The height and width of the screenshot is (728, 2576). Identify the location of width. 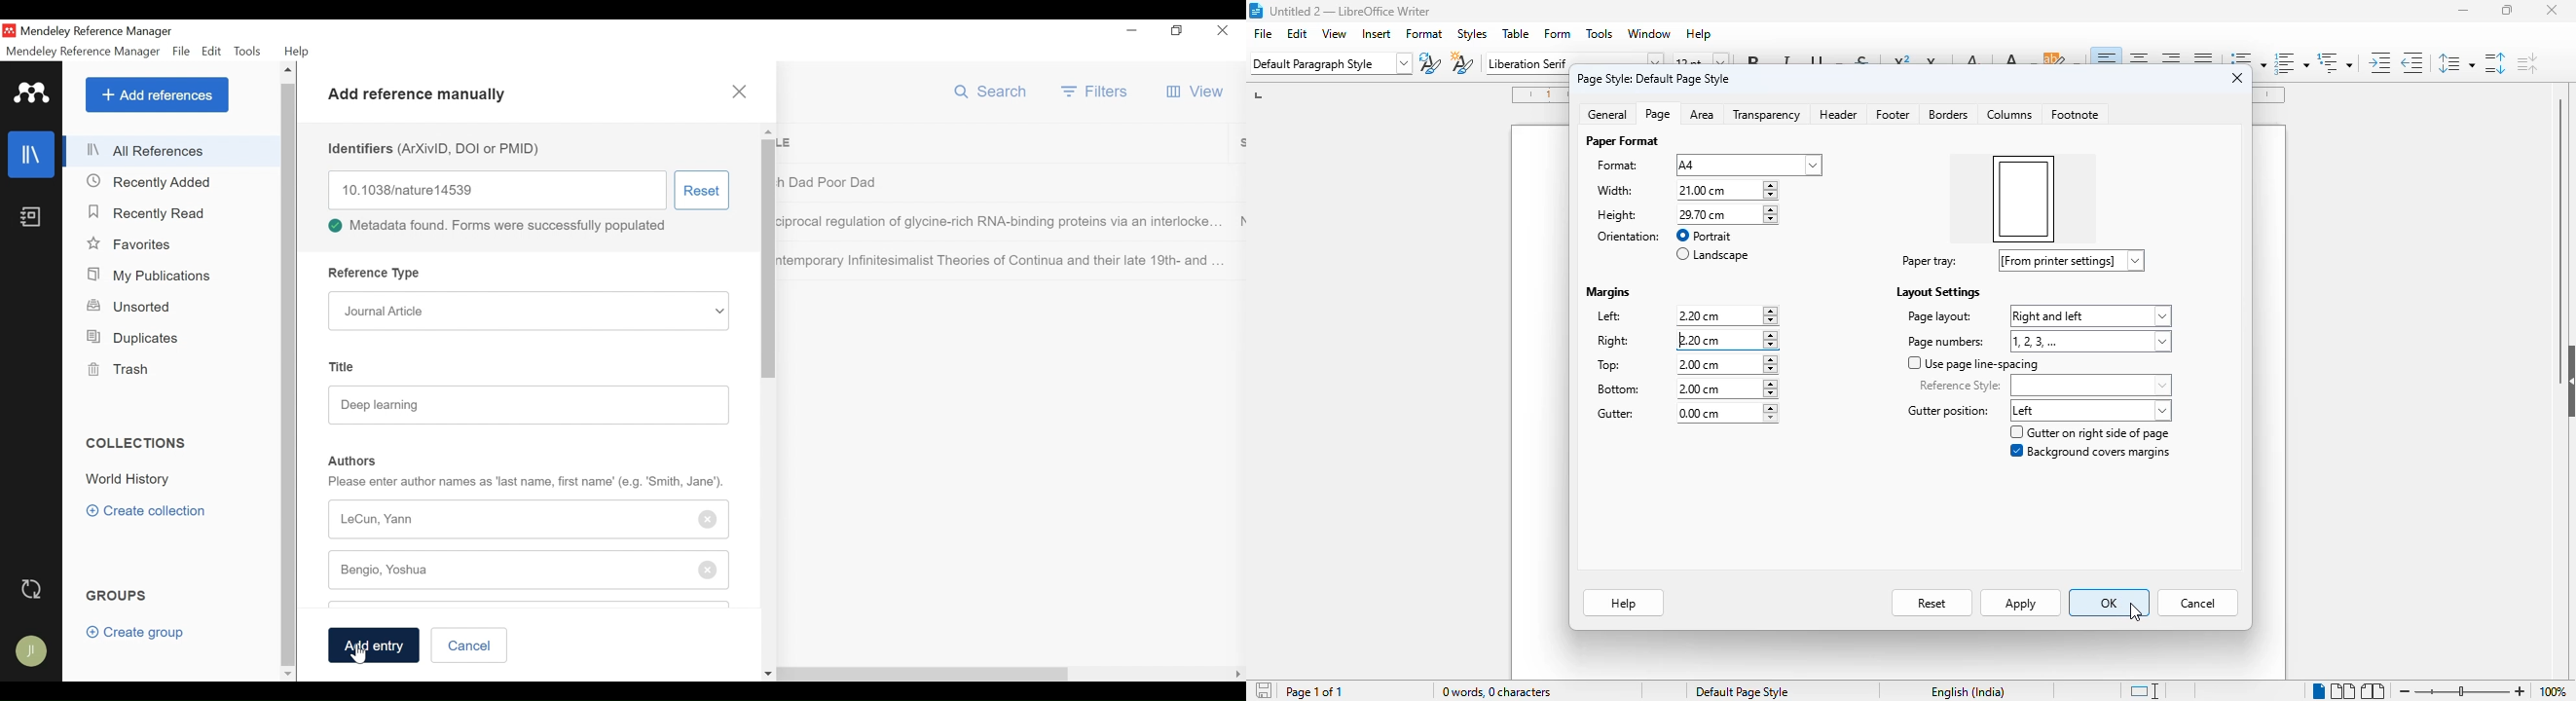
(1622, 190).